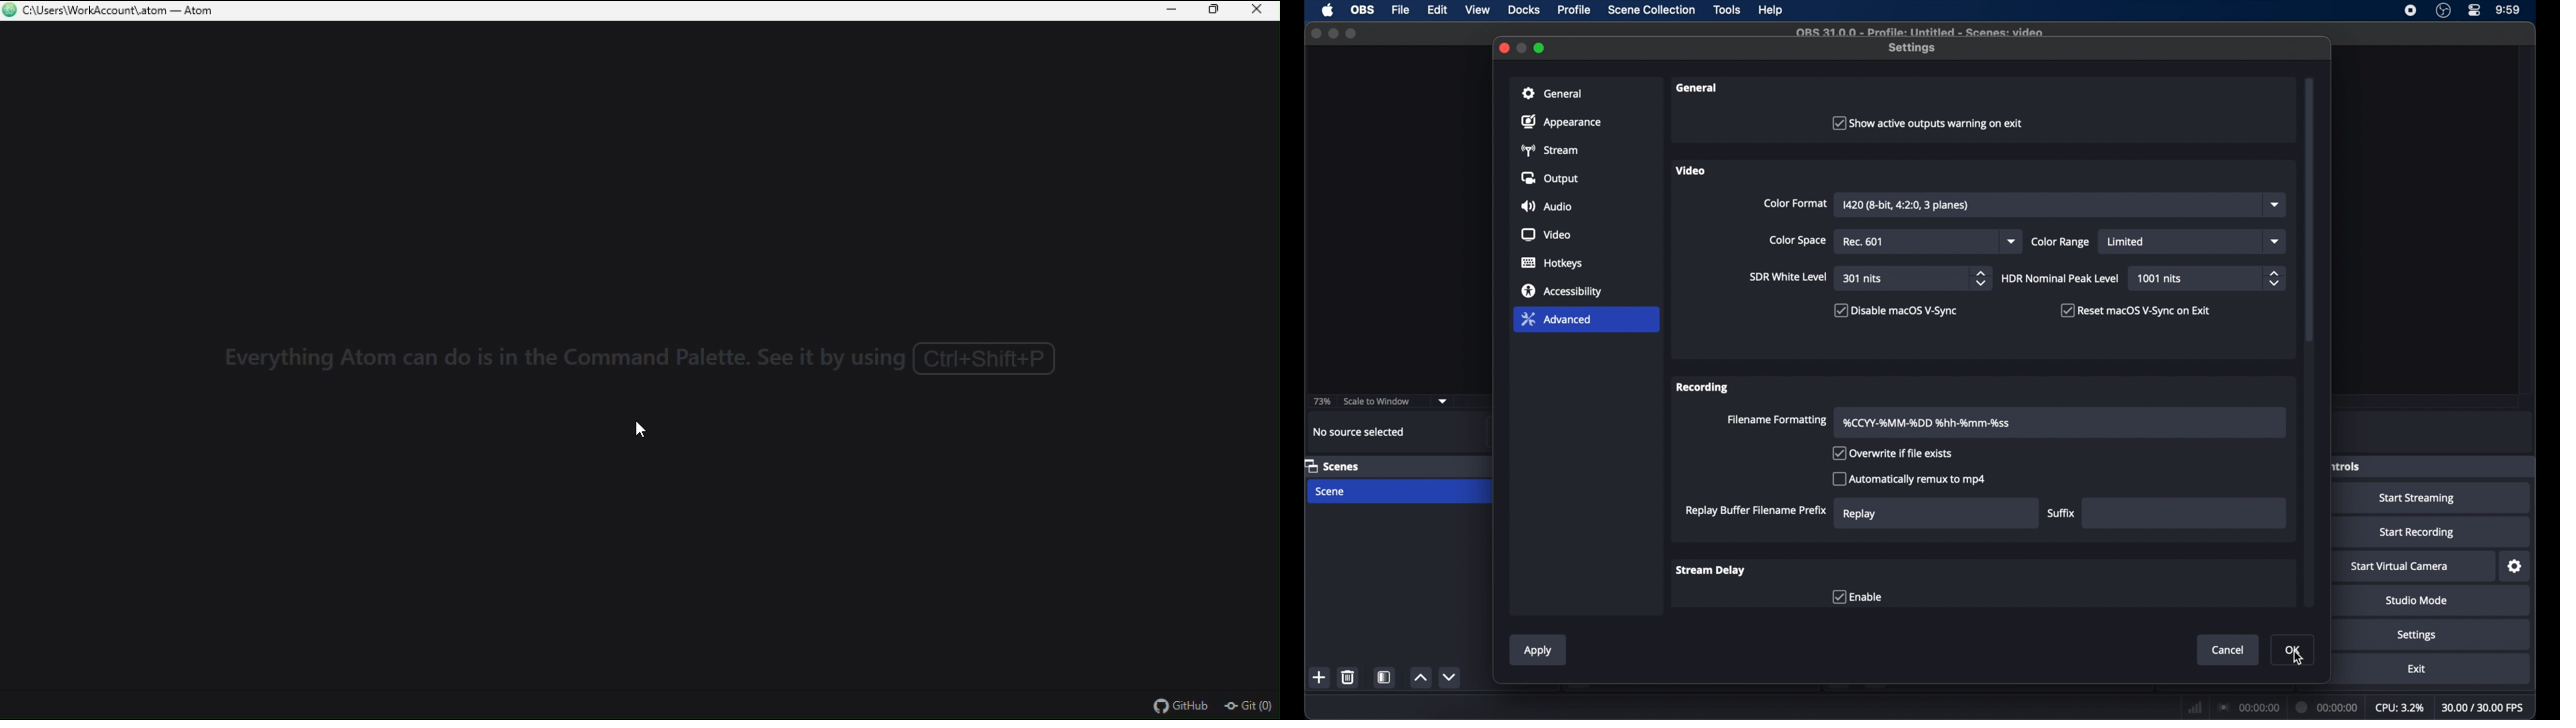 The height and width of the screenshot is (728, 2576). What do you see at coordinates (2299, 659) in the screenshot?
I see `cursor` at bounding box center [2299, 659].